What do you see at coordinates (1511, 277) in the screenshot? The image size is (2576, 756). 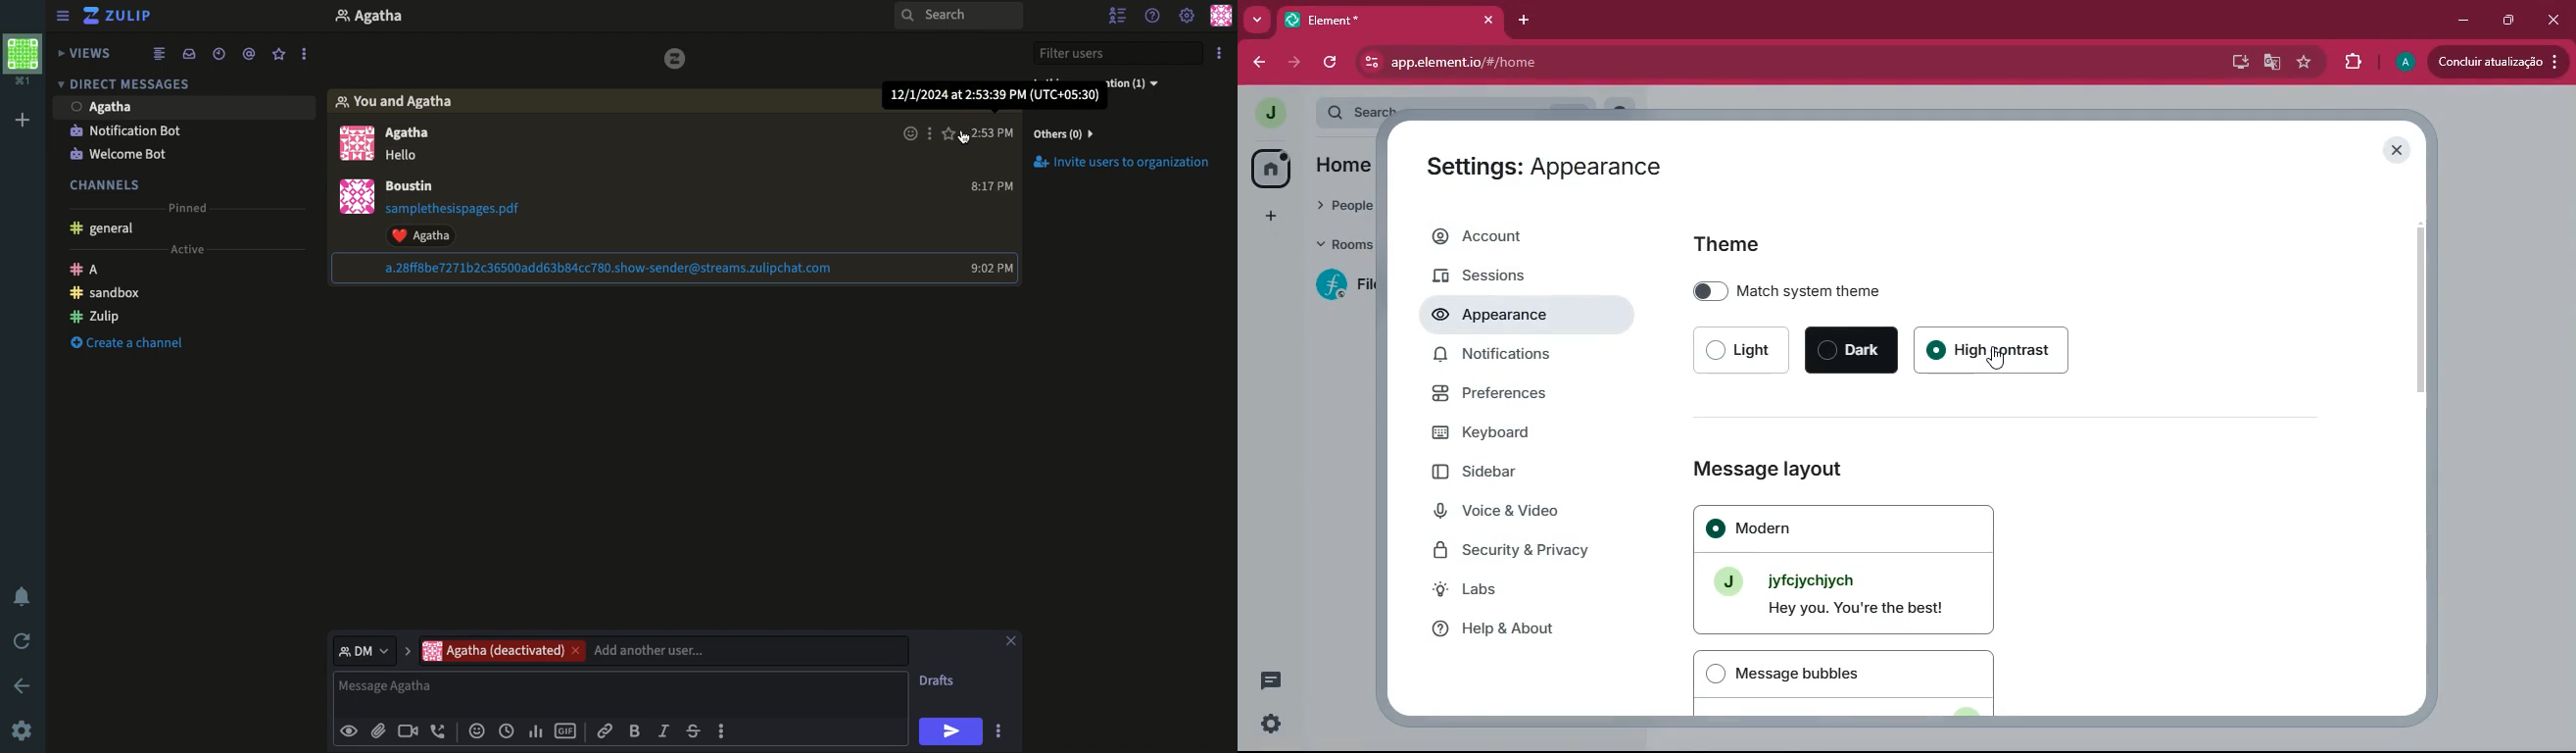 I see `sessions` at bounding box center [1511, 277].